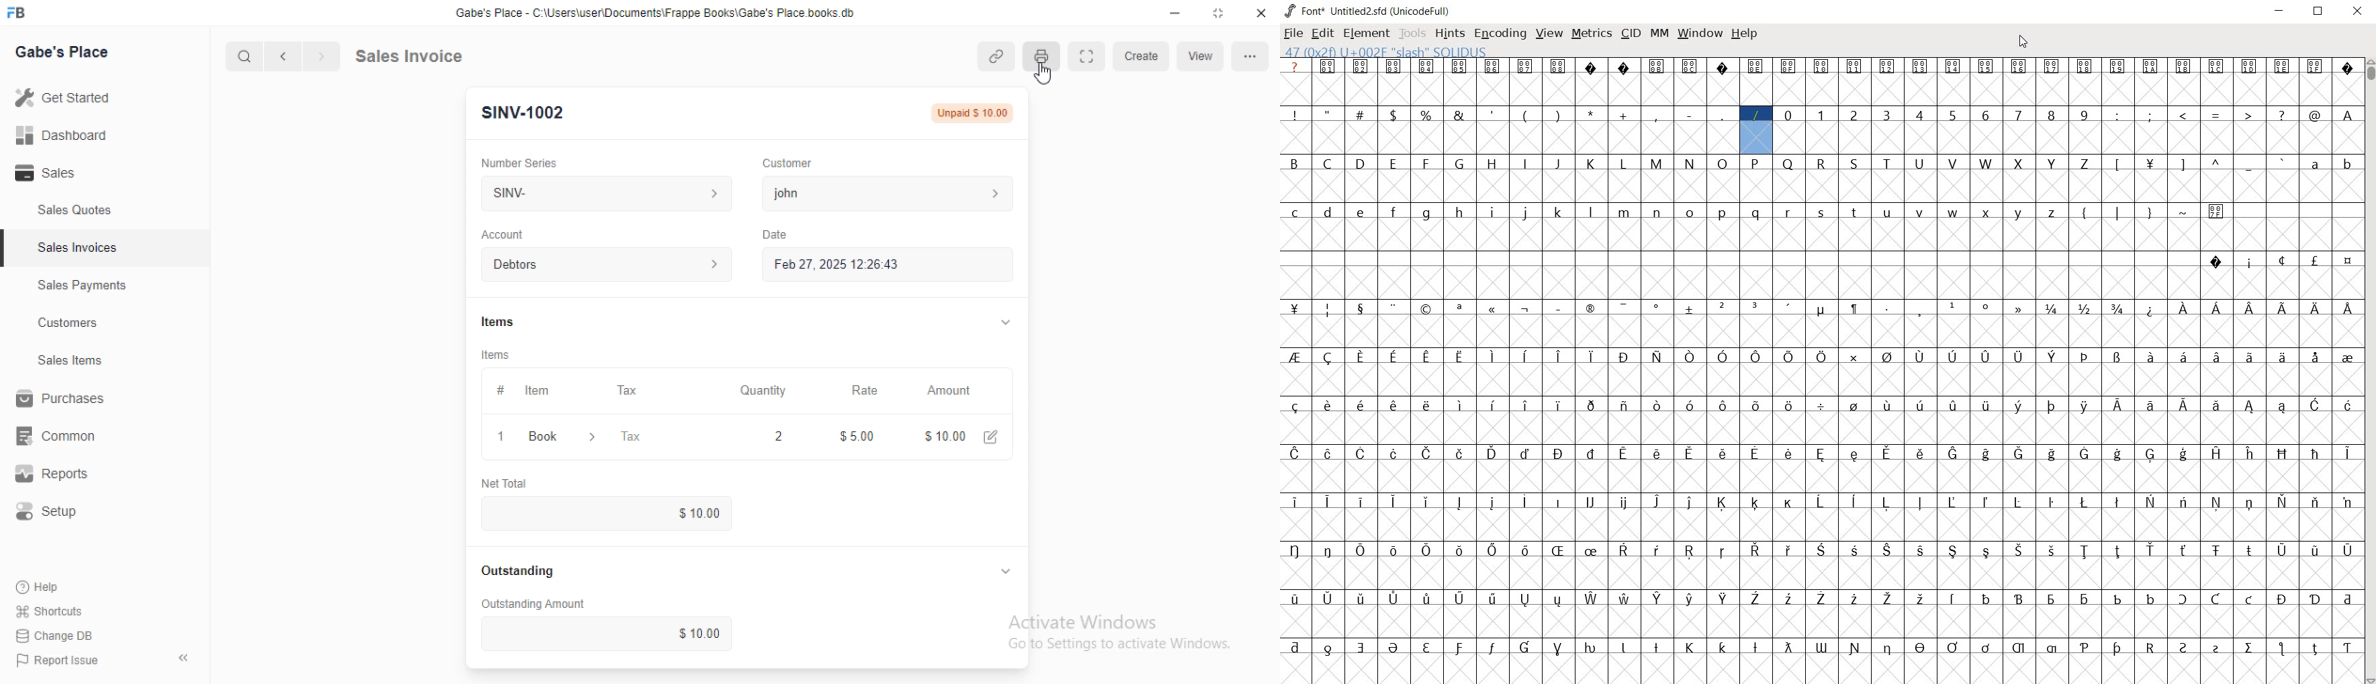 This screenshot has width=2380, height=700. What do you see at coordinates (2085, 115) in the screenshot?
I see `glyph` at bounding box center [2085, 115].